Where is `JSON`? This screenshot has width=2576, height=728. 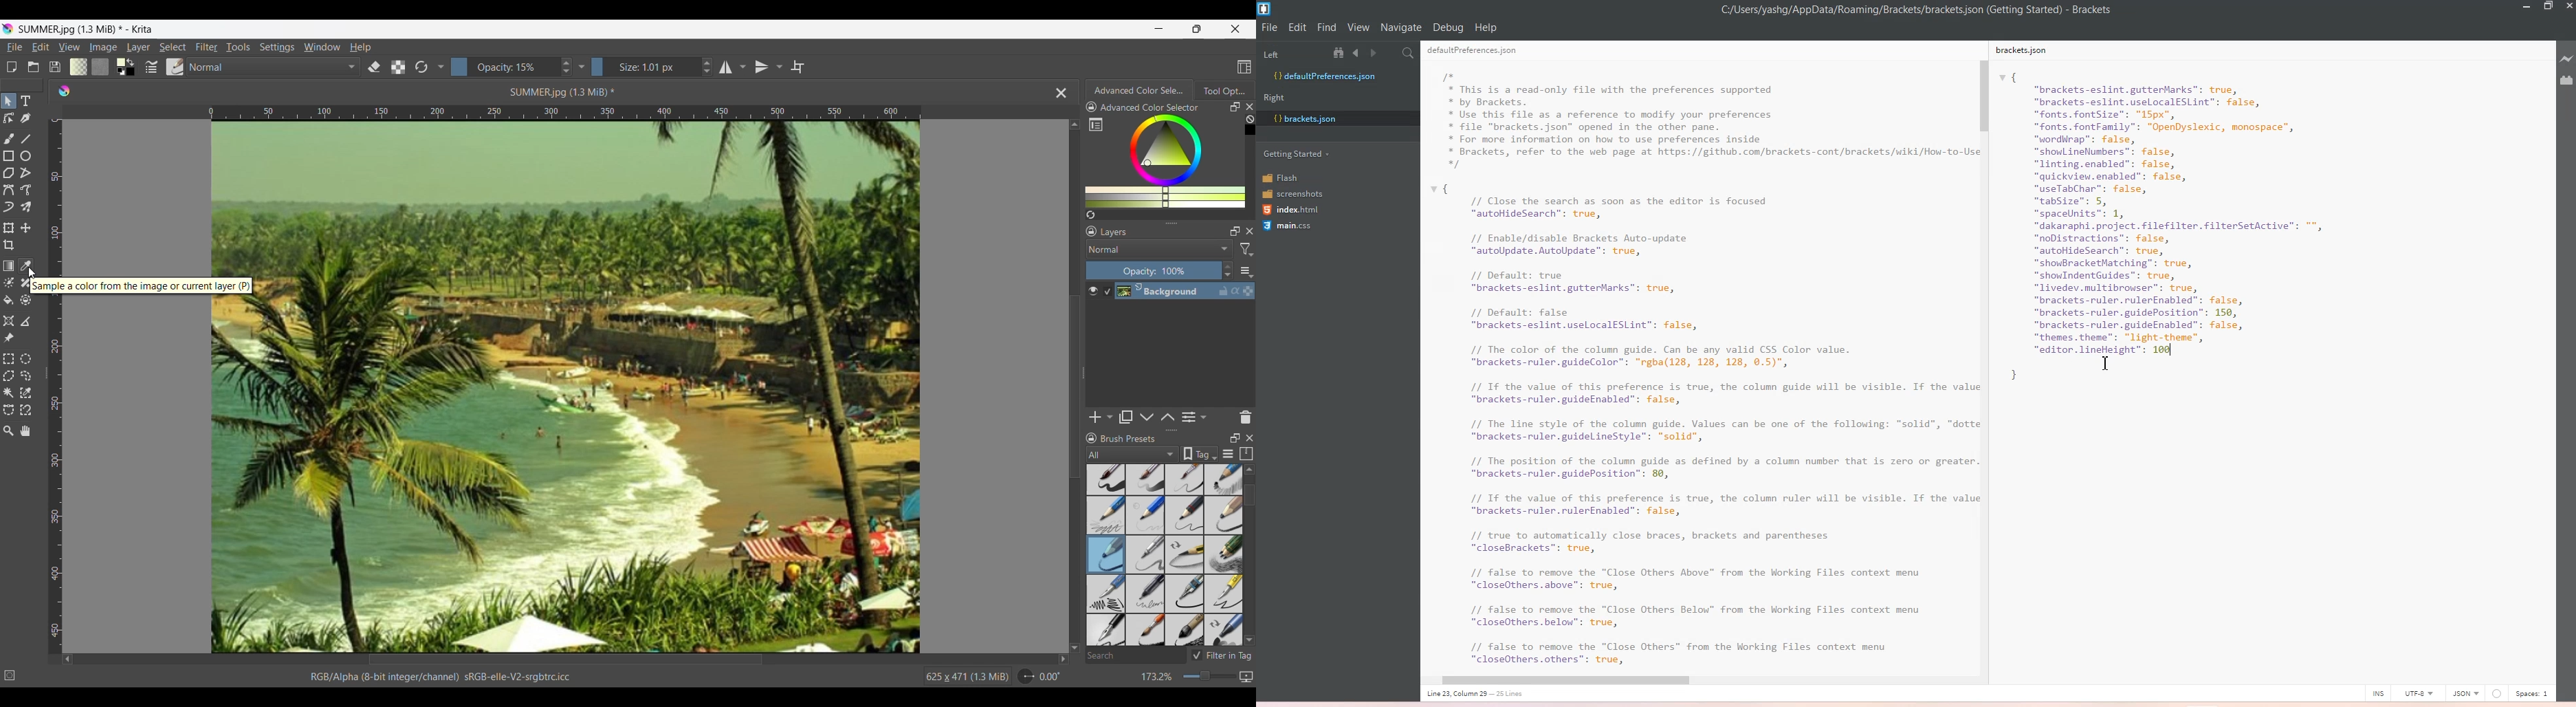
JSON is located at coordinates (2465, 692).